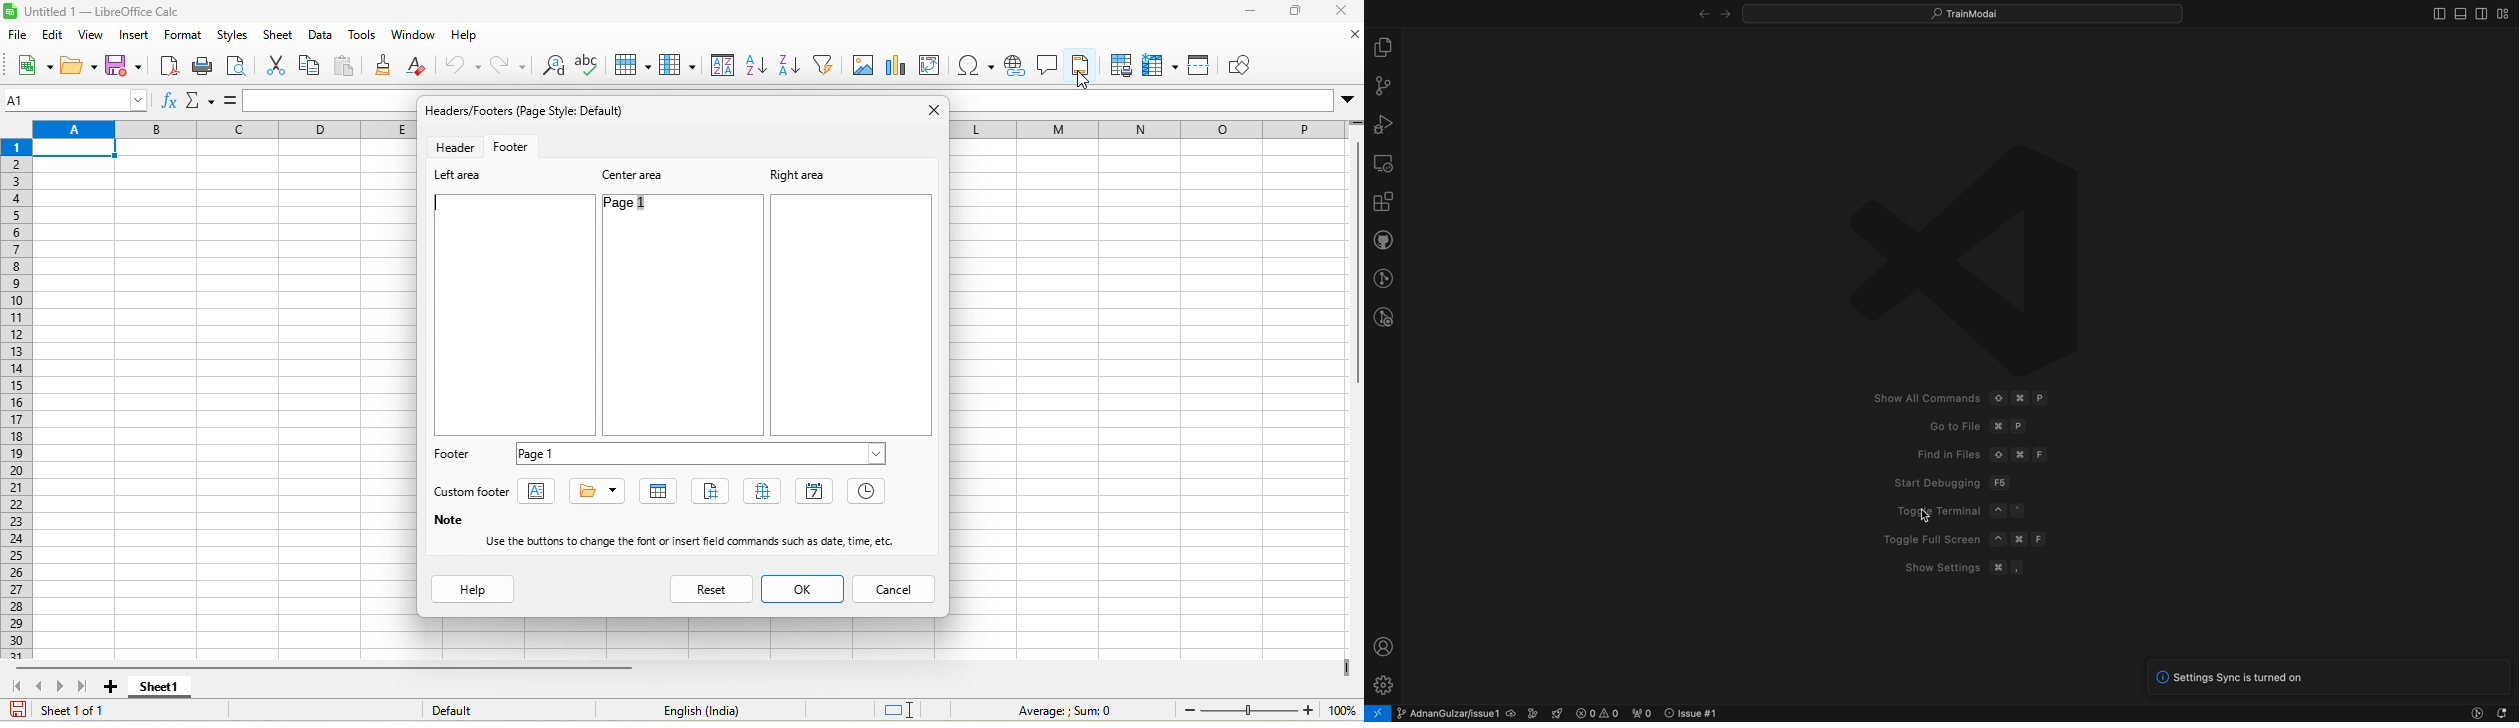 This screenshot has width=2520, height=728. Describe the element at coordinates (699, 541) in the screenshot. I see `use the buttons to change the text or insert field commands such as date,time etc.` at that location.